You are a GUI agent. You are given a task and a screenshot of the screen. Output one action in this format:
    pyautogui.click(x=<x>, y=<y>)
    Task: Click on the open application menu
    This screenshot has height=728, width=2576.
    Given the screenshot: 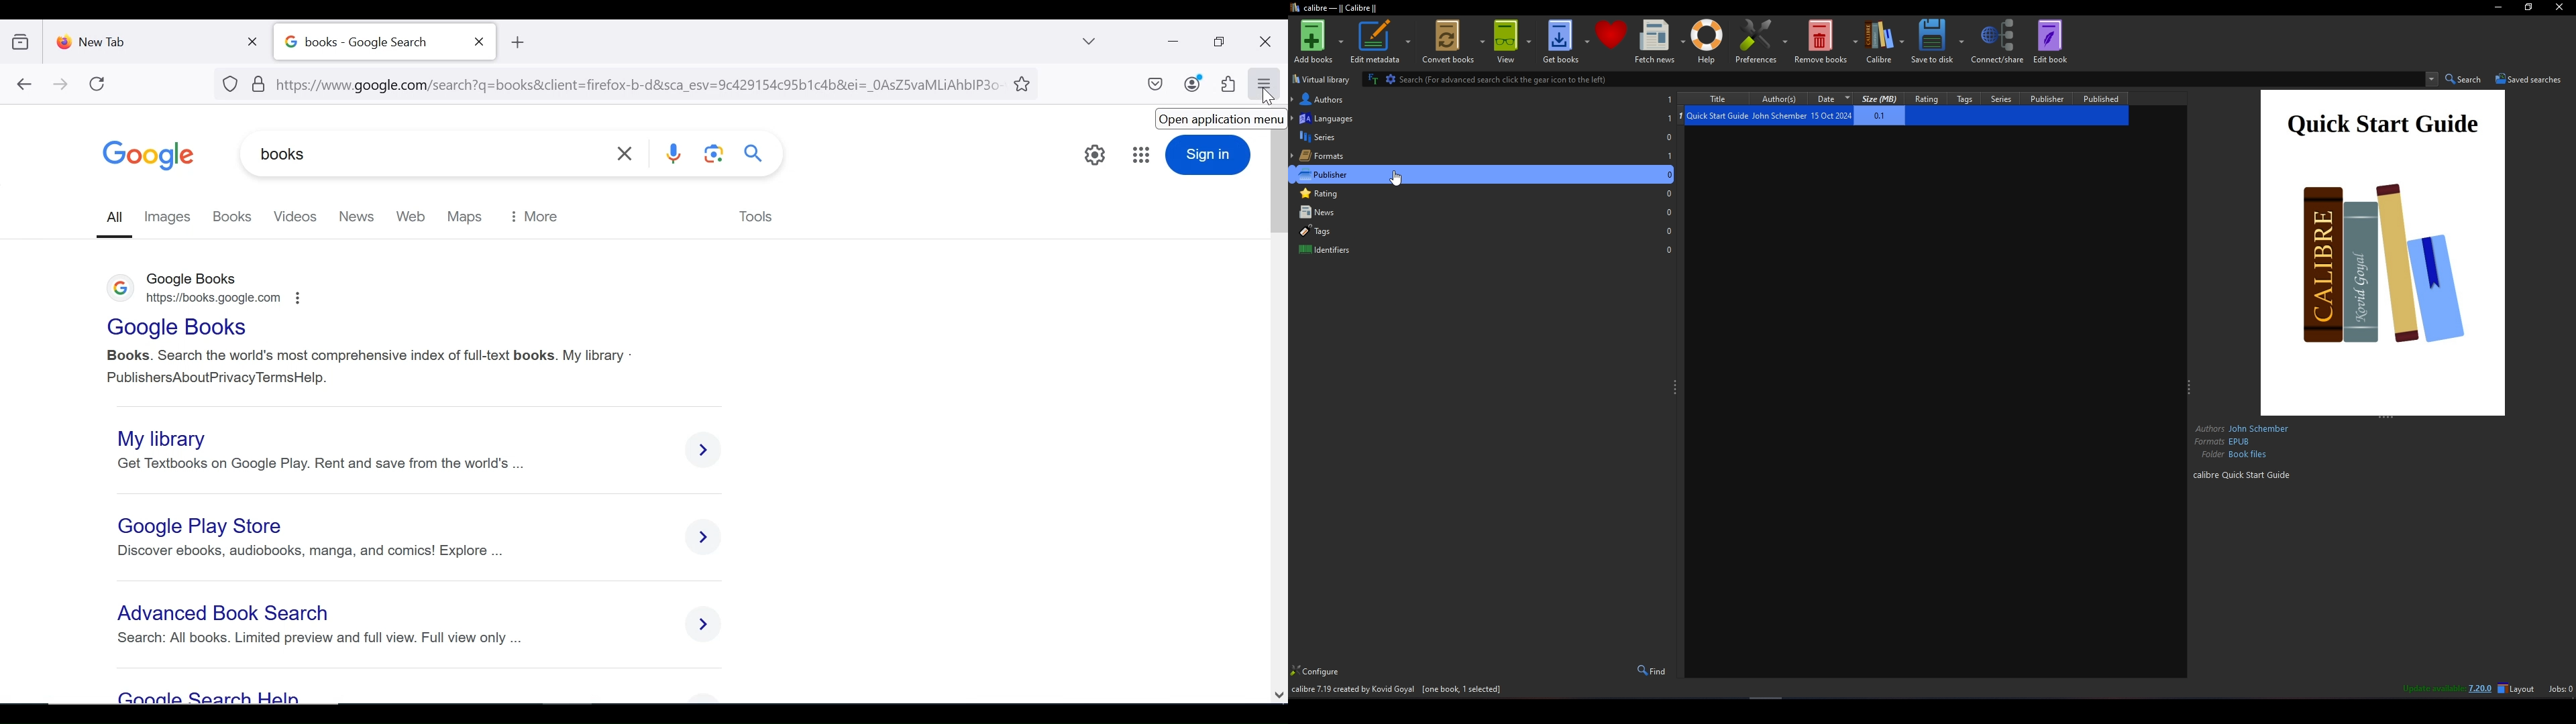 What is the action you would take?
    pyautogui.click(x=1263, y=84)
    